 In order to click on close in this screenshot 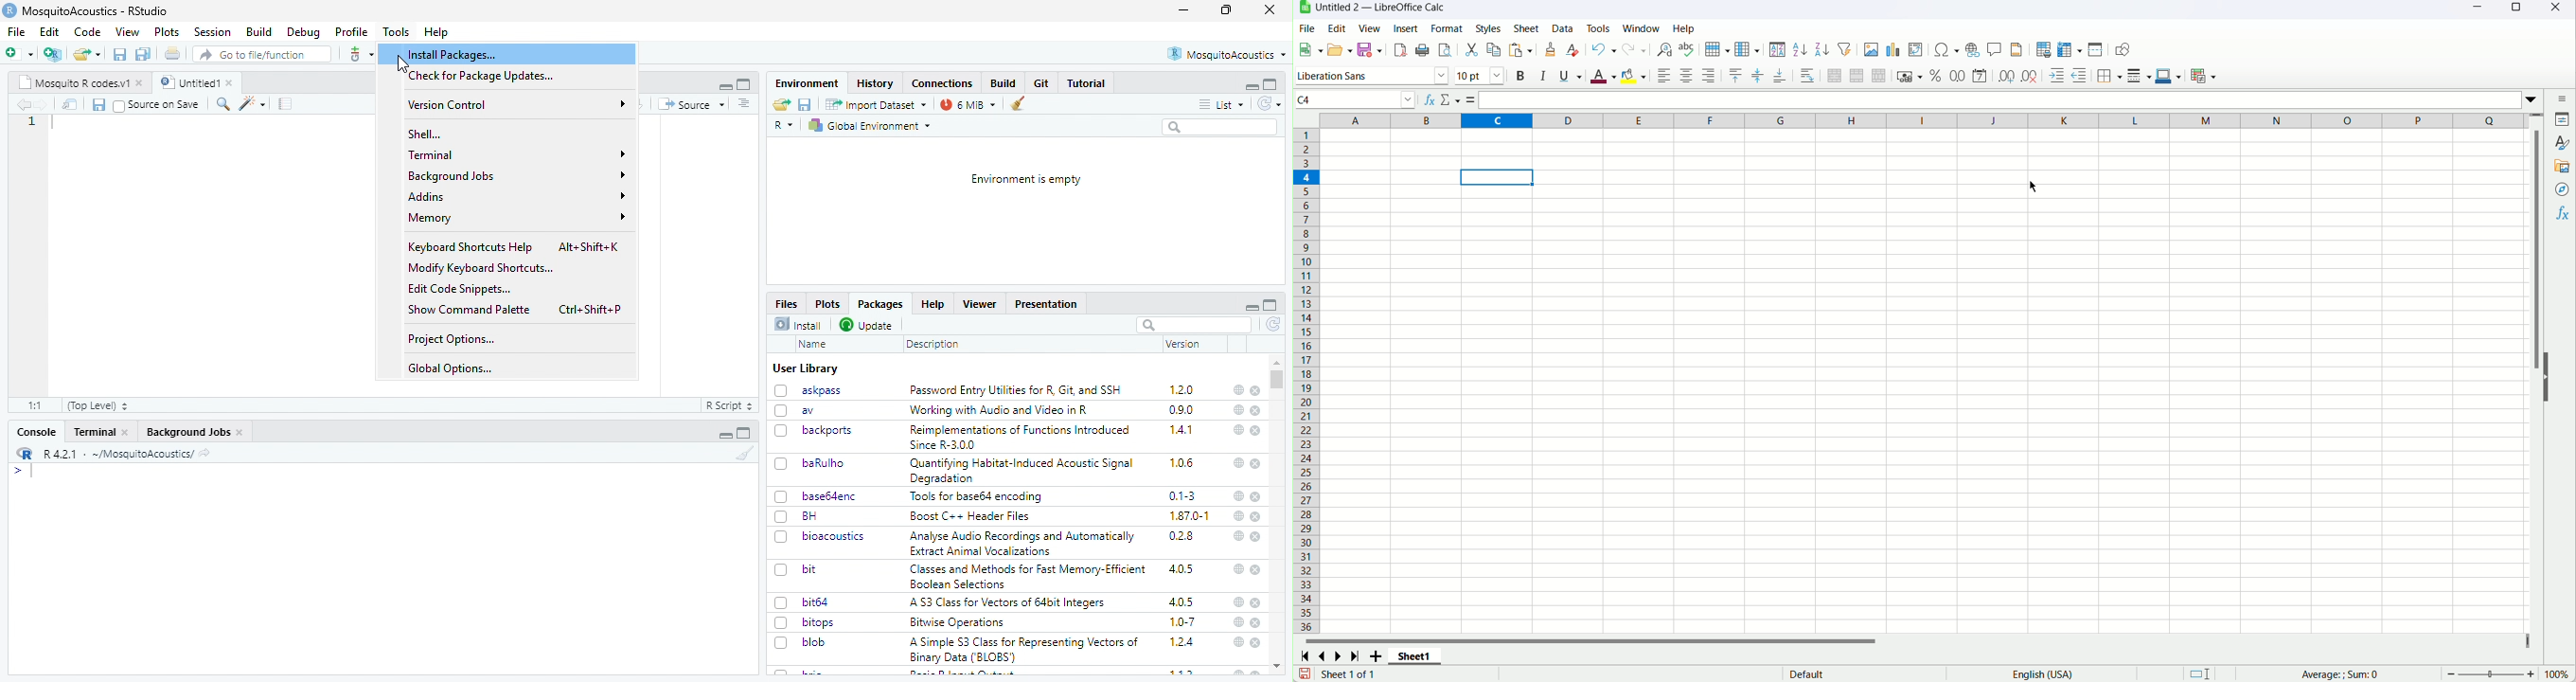, I will do `click(1257, 391)`.